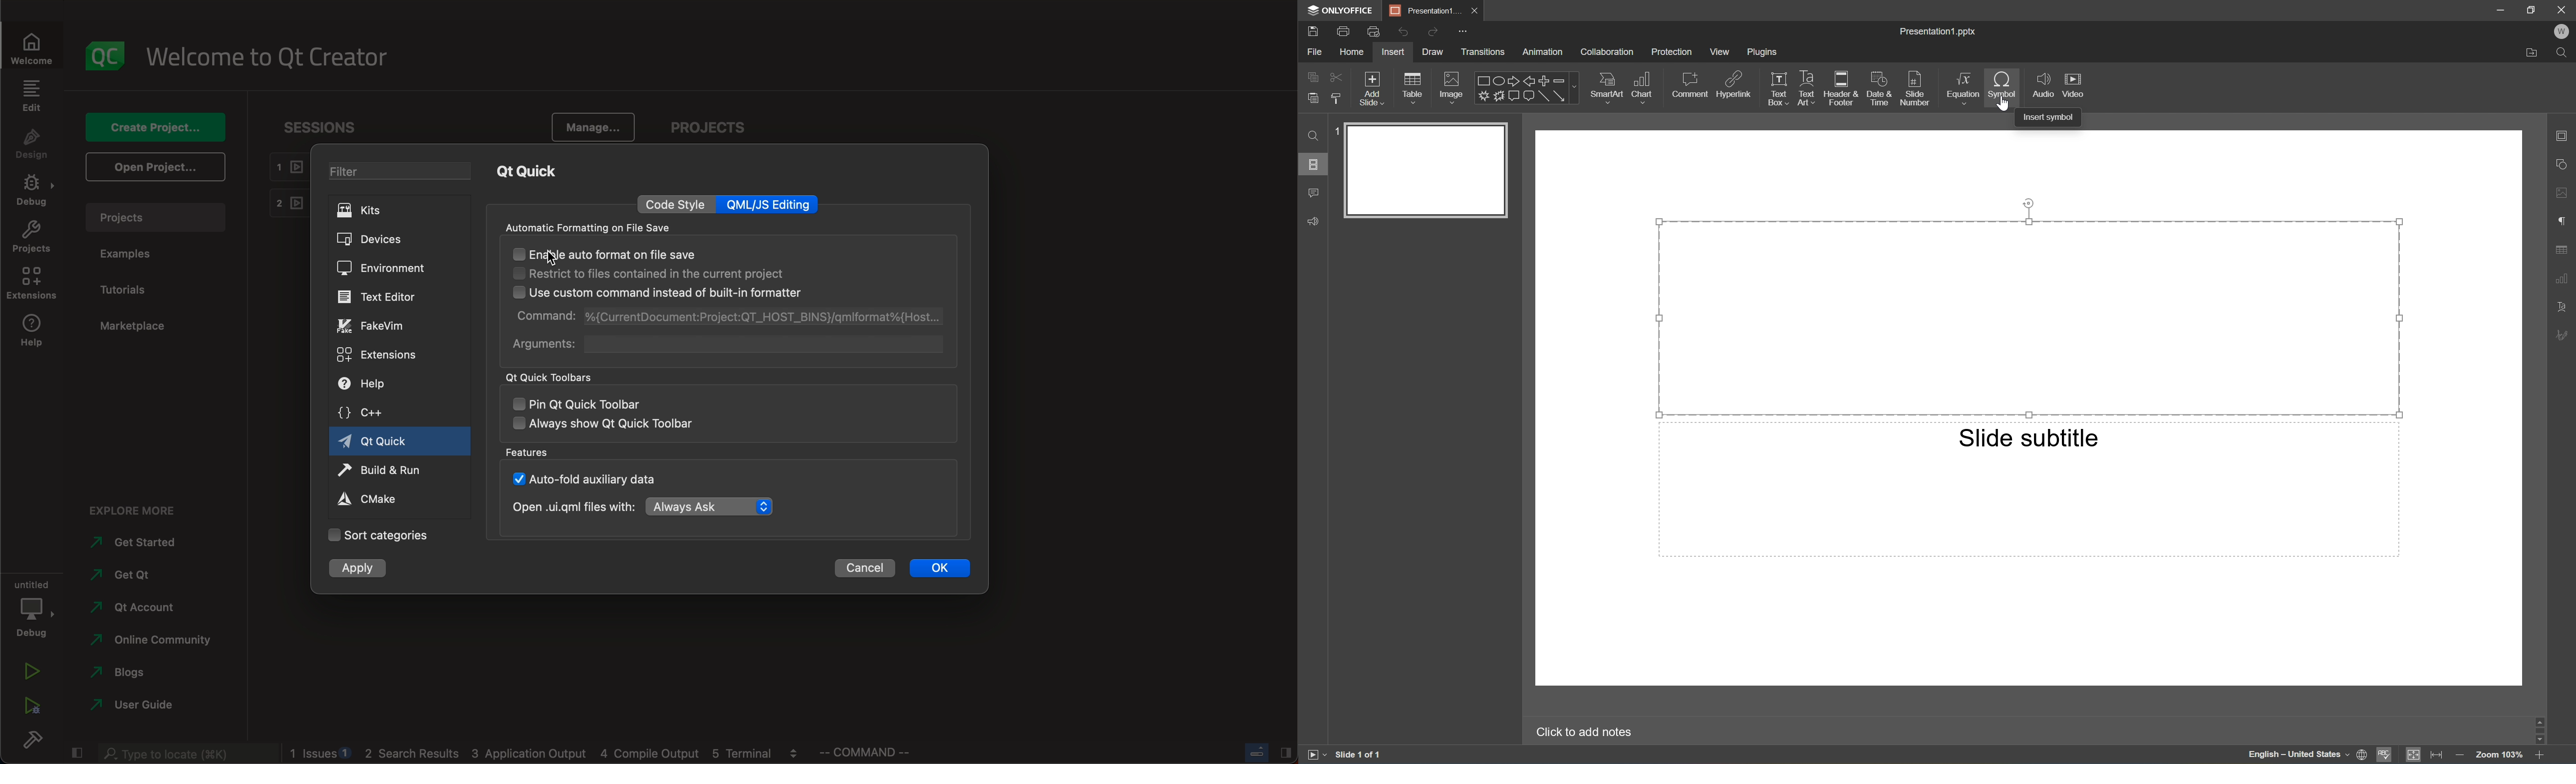 The width and height of the screenshot is (2576, 784). What do you see at coordinates (32, 96) in the screenshot?
I see `edit` at bounding box center [32, 96].